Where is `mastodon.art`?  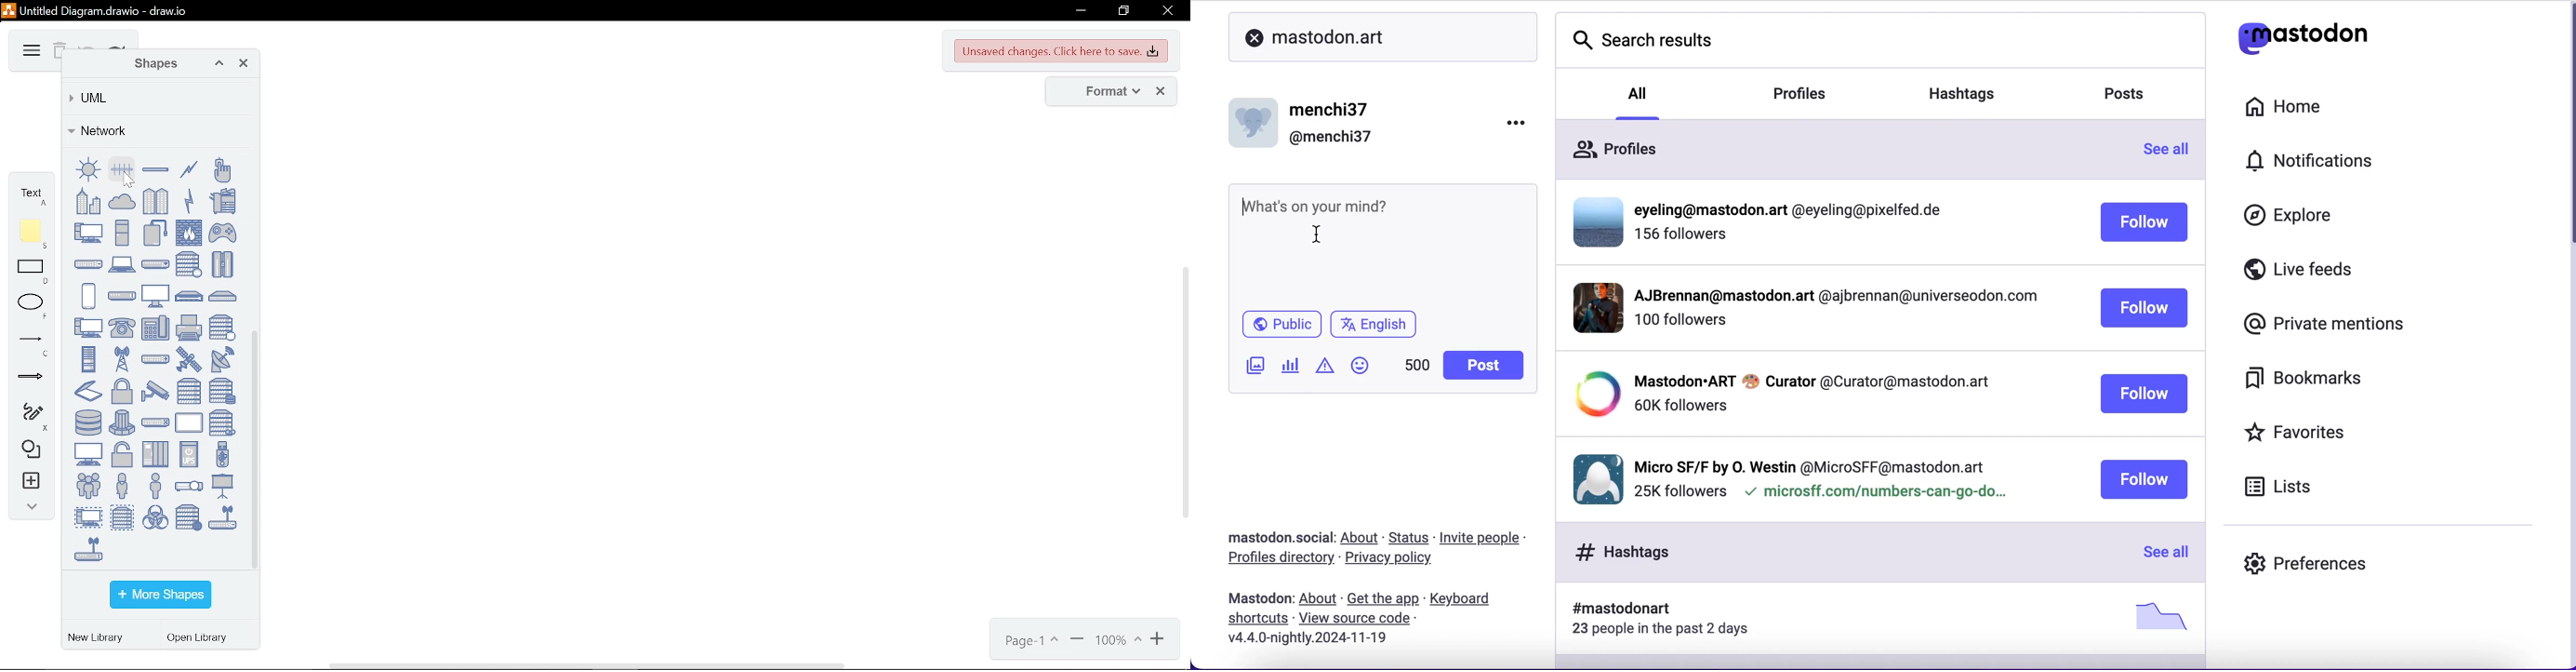
mastodon.art is located at coordinates (1324, 38).